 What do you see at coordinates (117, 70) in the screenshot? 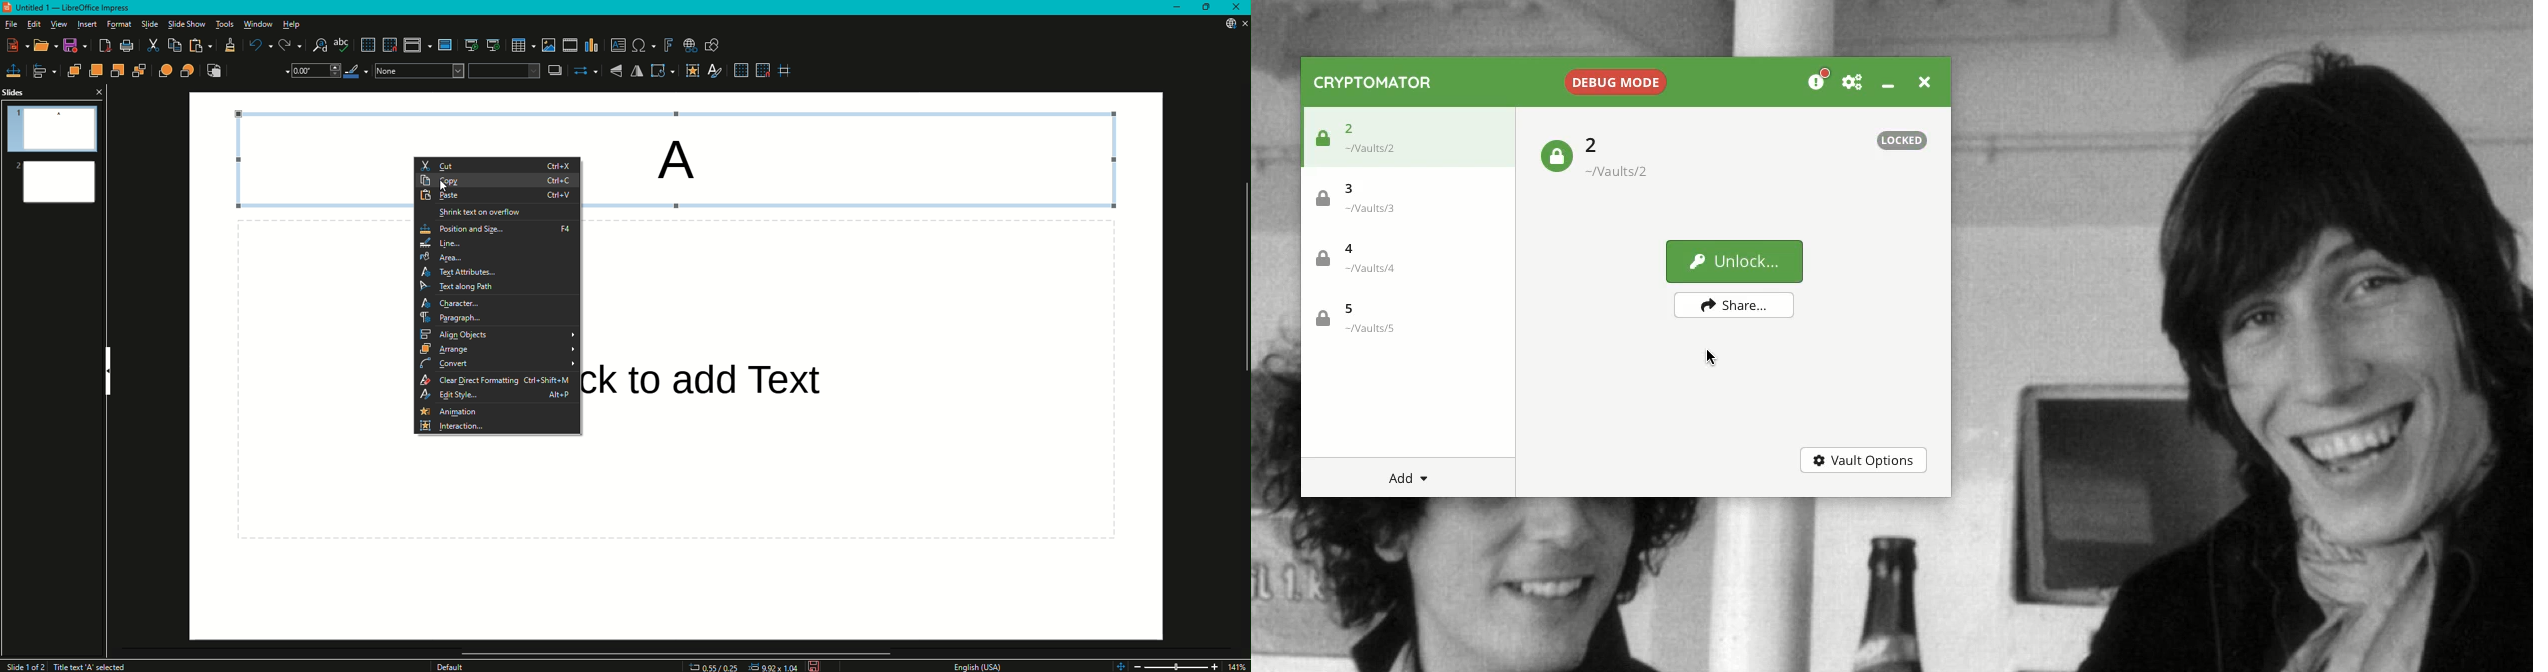
I see `Send Backward` at bounding box center [117, 70].